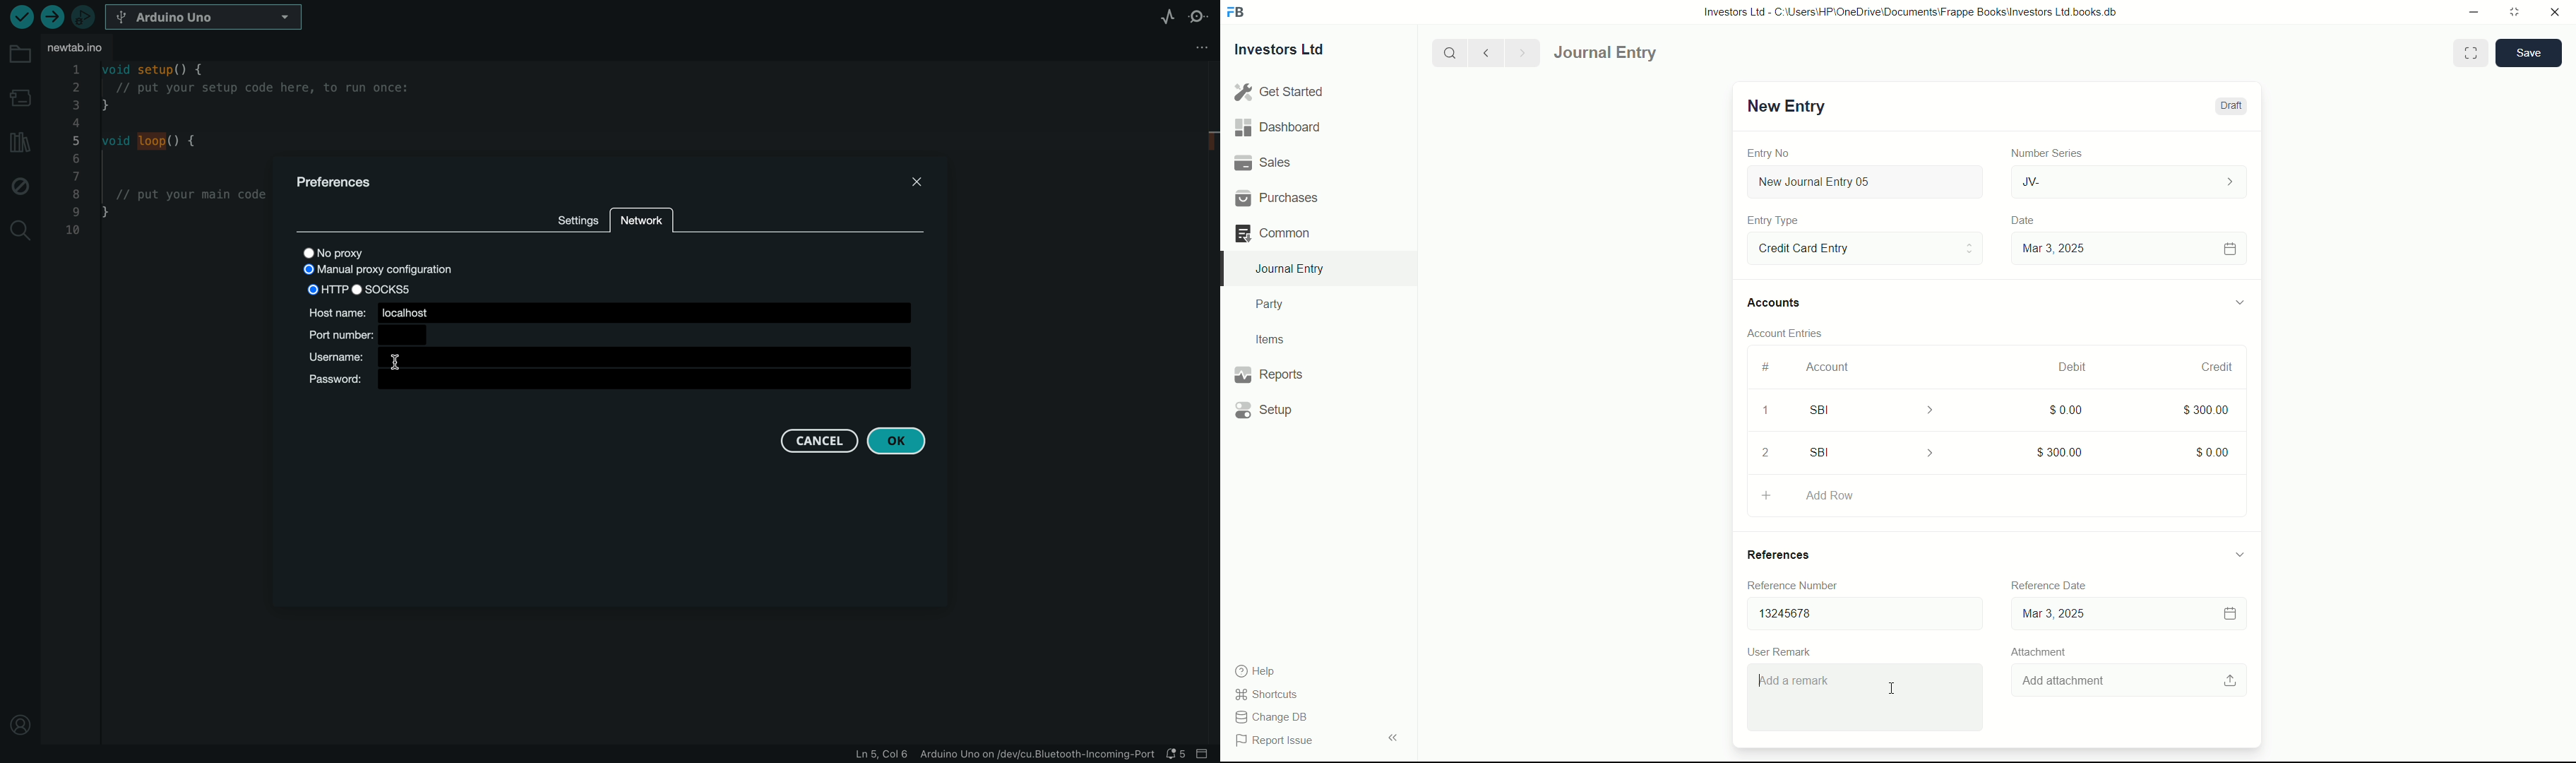  Describe the element at coordinates (1268, 372) in the screenshot. I see `Reports .` at that location.